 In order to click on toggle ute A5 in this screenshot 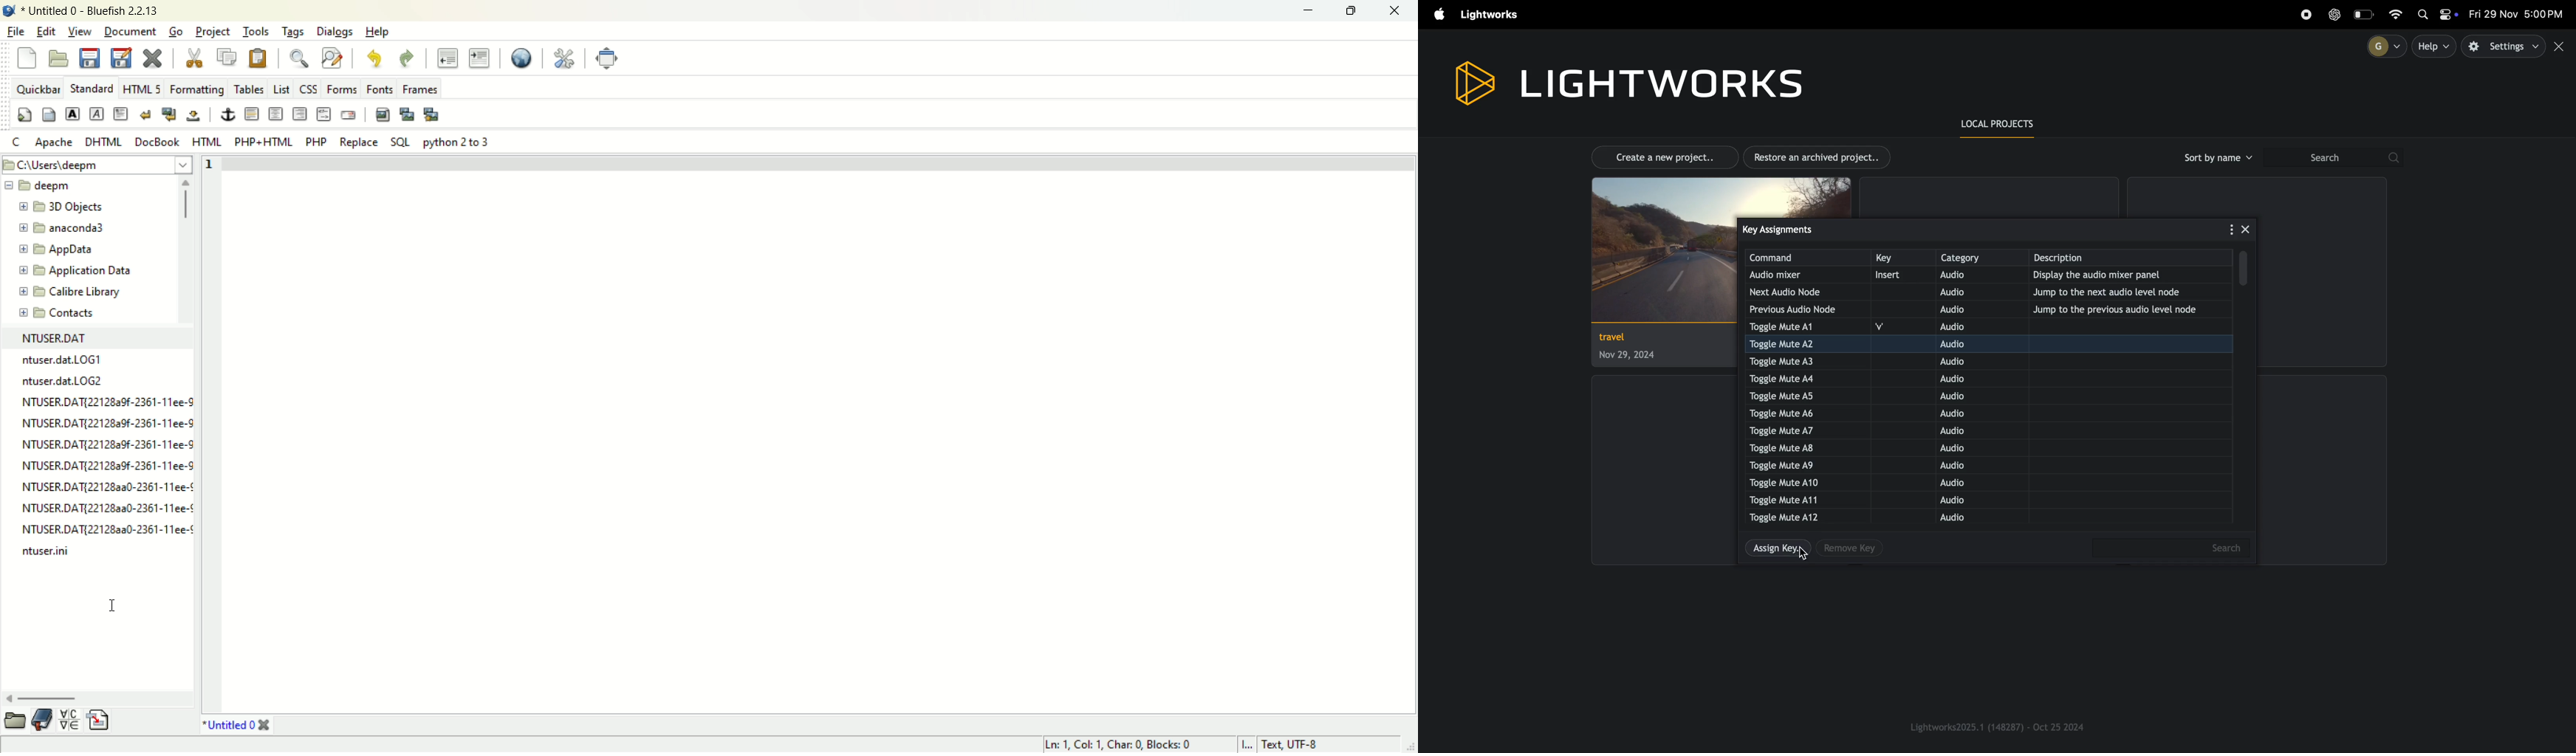, I will do `click(1790, 395)`.